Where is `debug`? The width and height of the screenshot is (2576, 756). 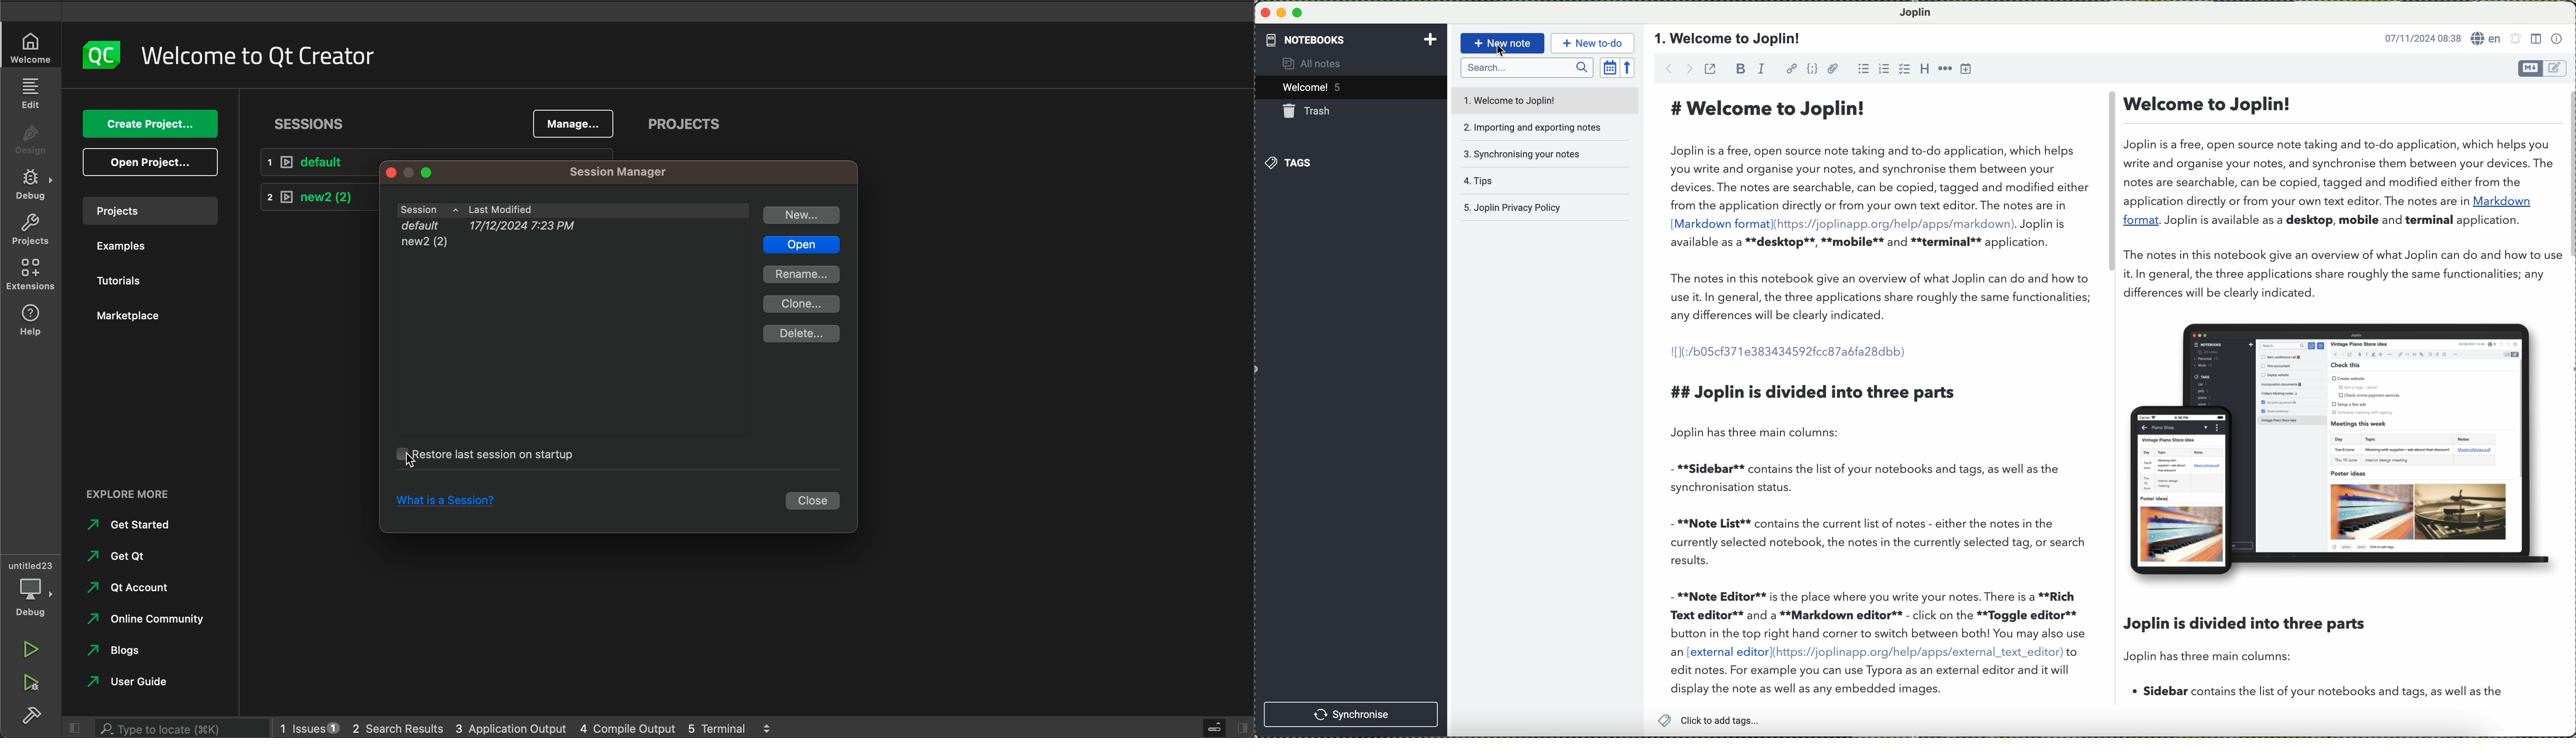 debug is located at coordinates (32, 588).